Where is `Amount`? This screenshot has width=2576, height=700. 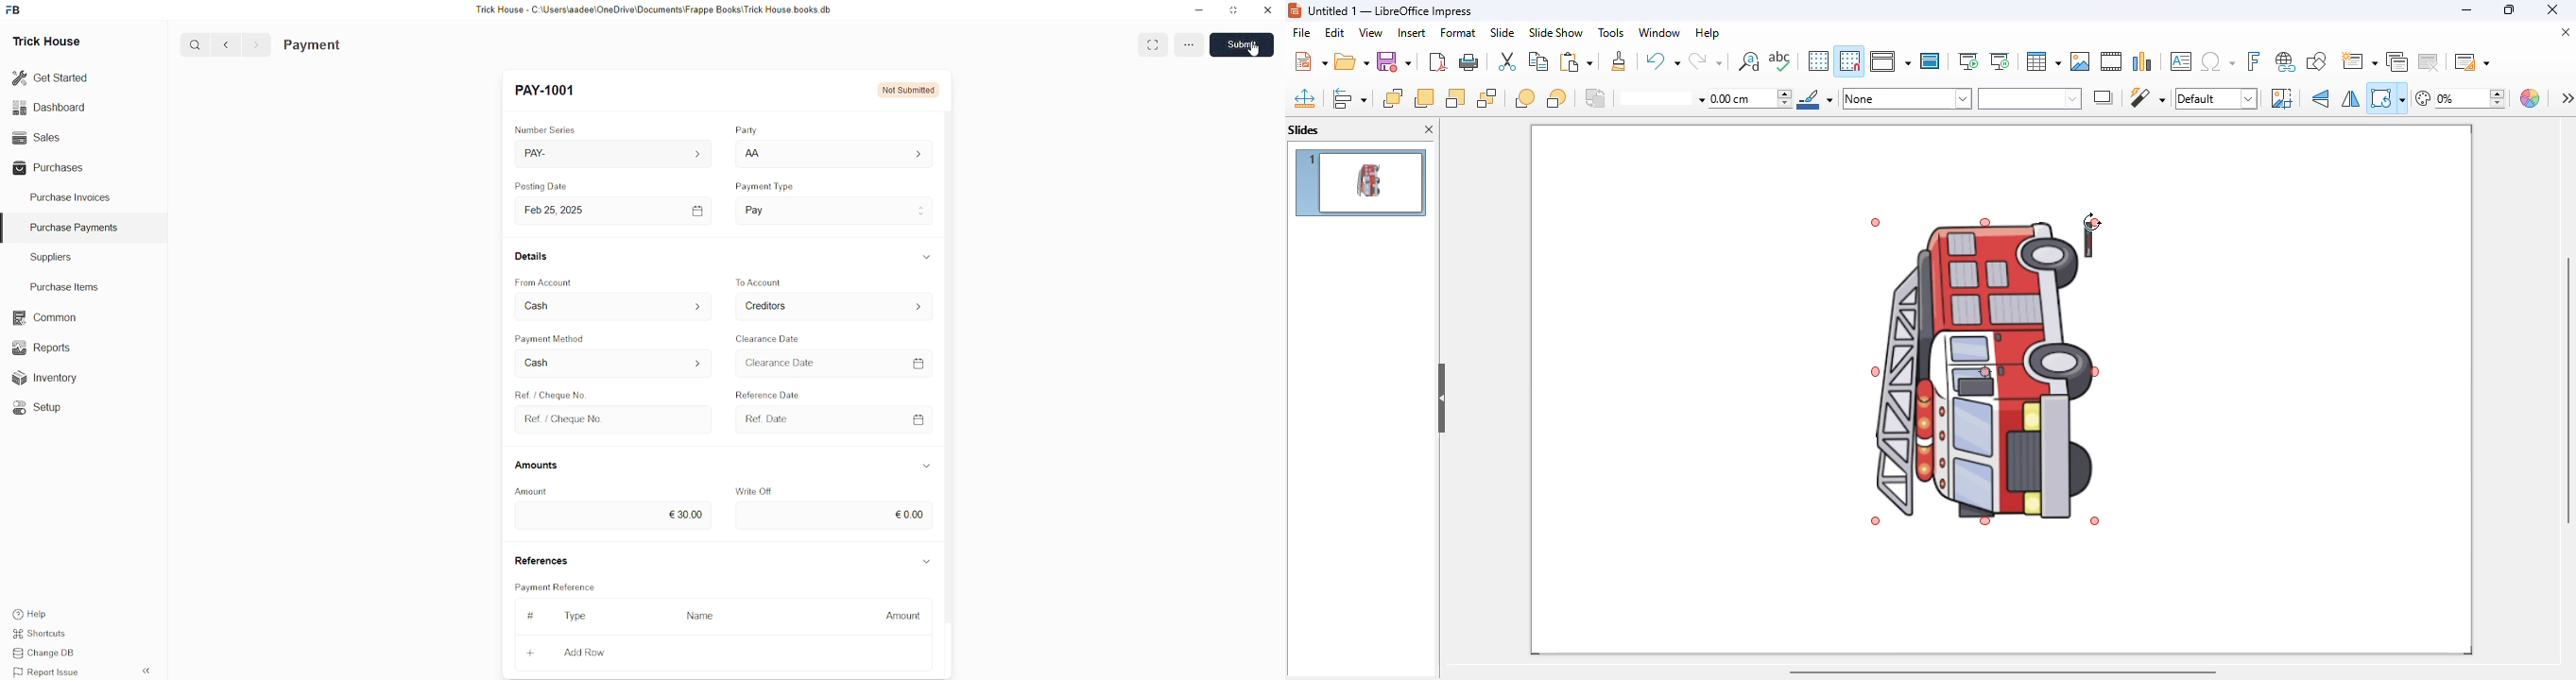 Amount is located at coordinates (902, 614).